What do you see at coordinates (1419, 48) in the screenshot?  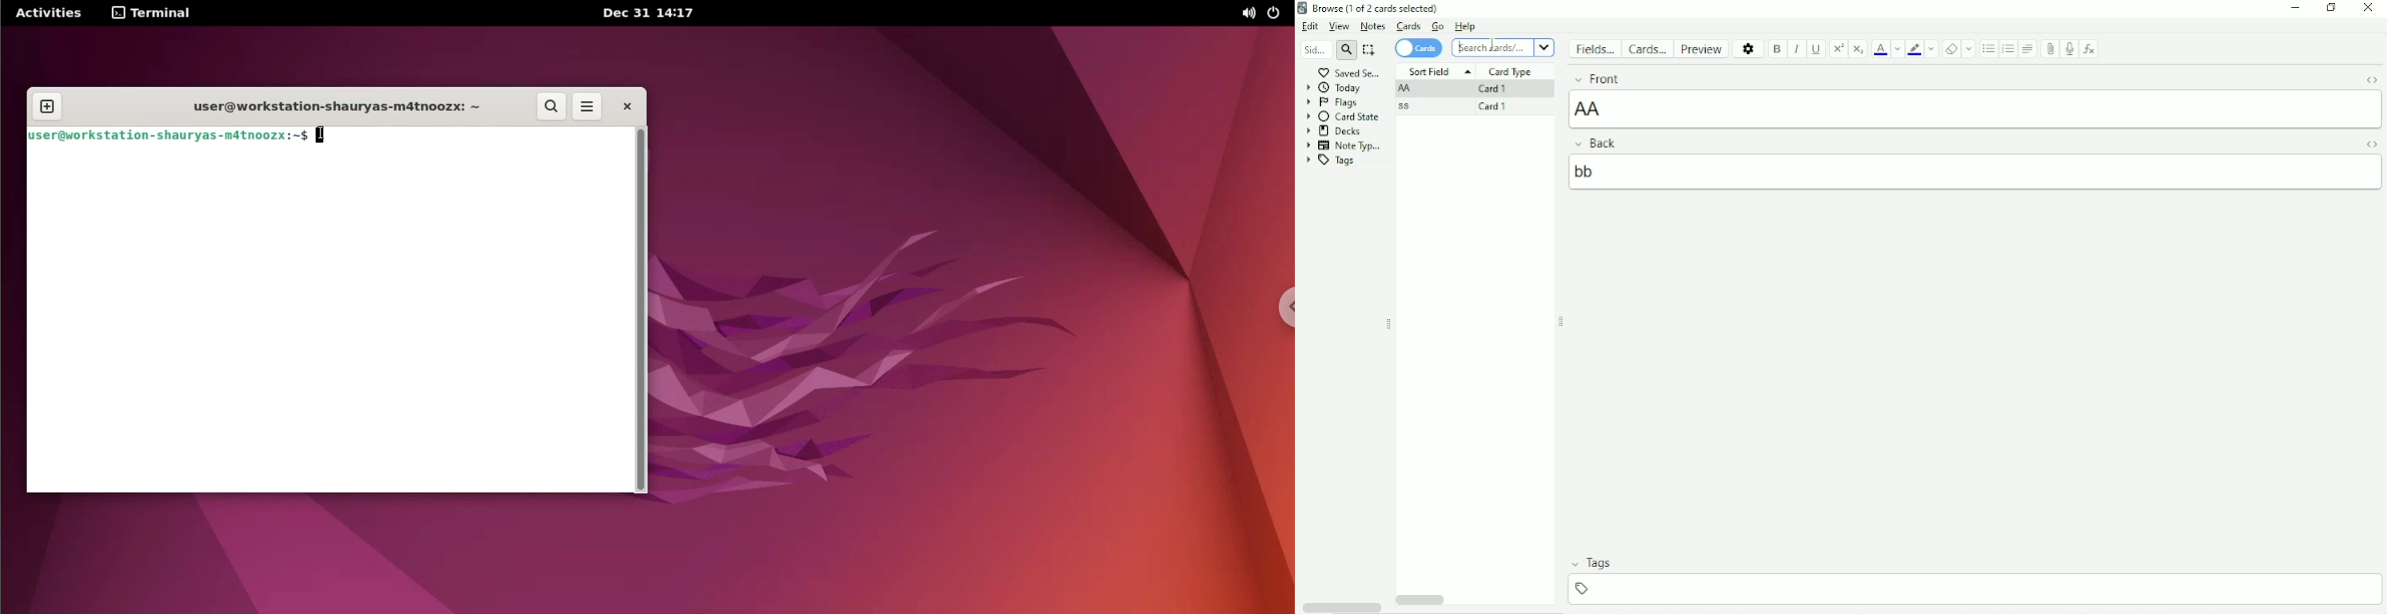 I see `Cards` at bounding box center [1419, 48].